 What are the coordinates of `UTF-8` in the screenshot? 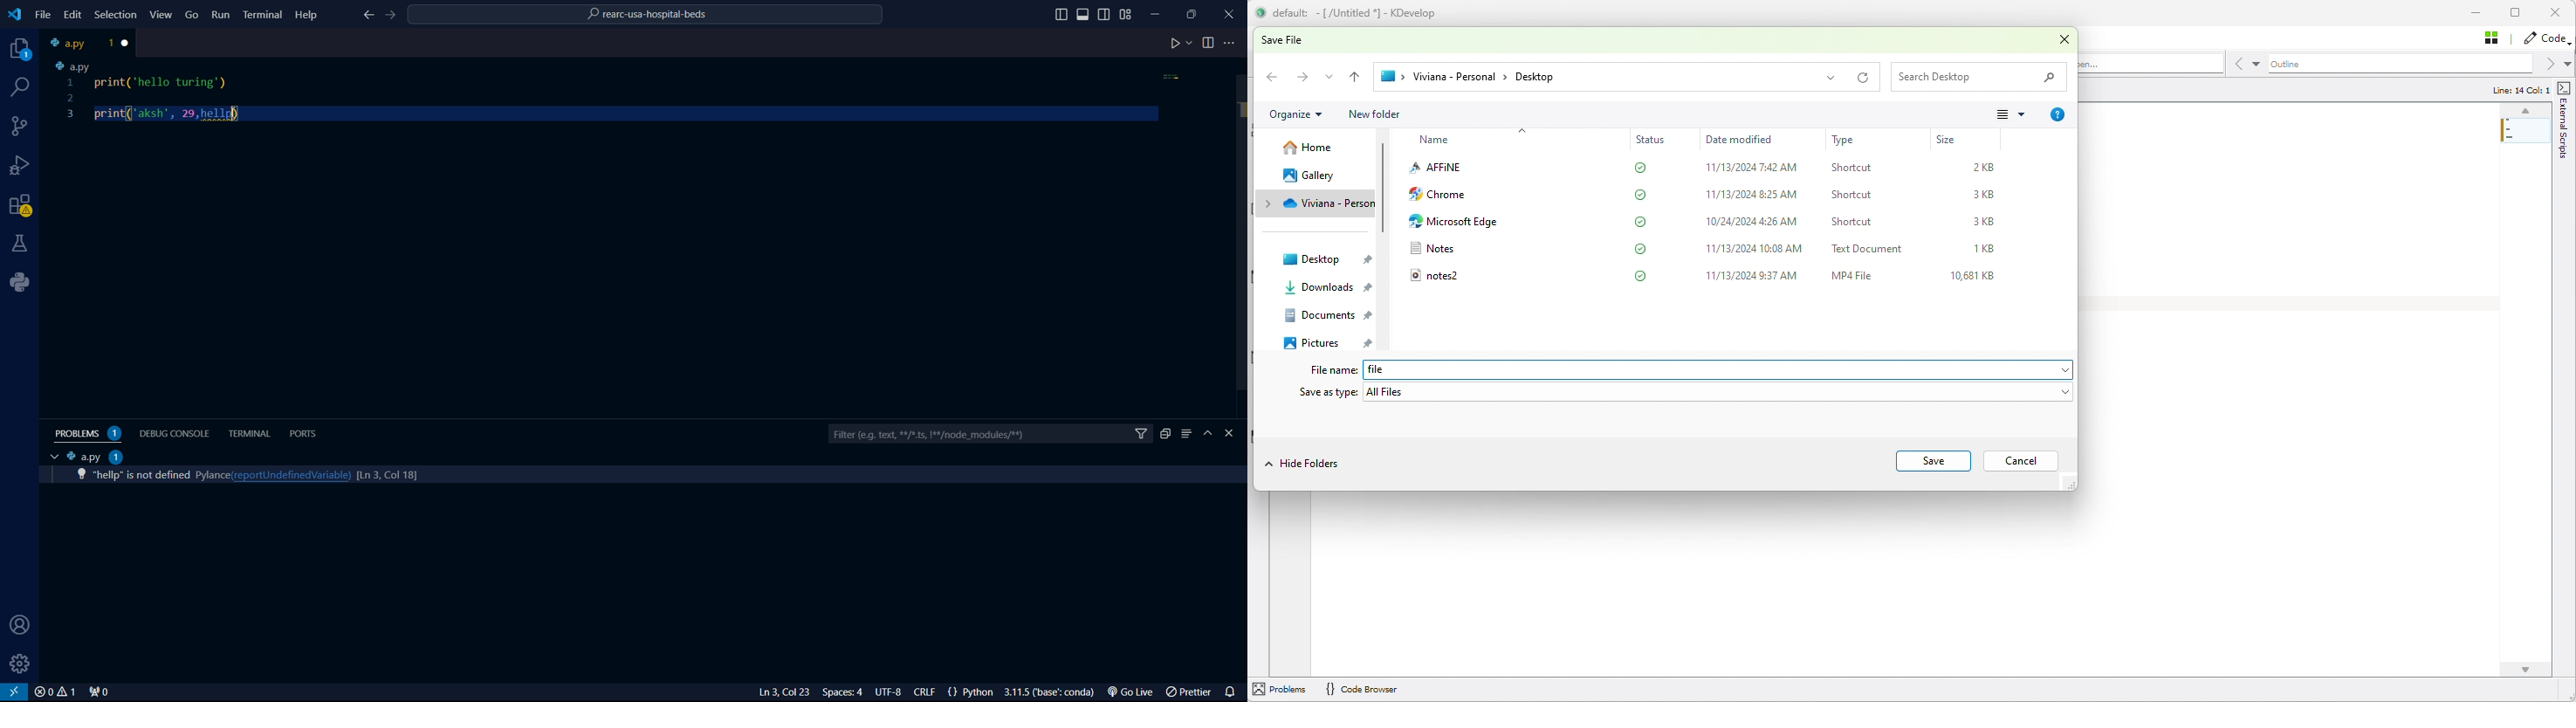 It's located at (894, 693).